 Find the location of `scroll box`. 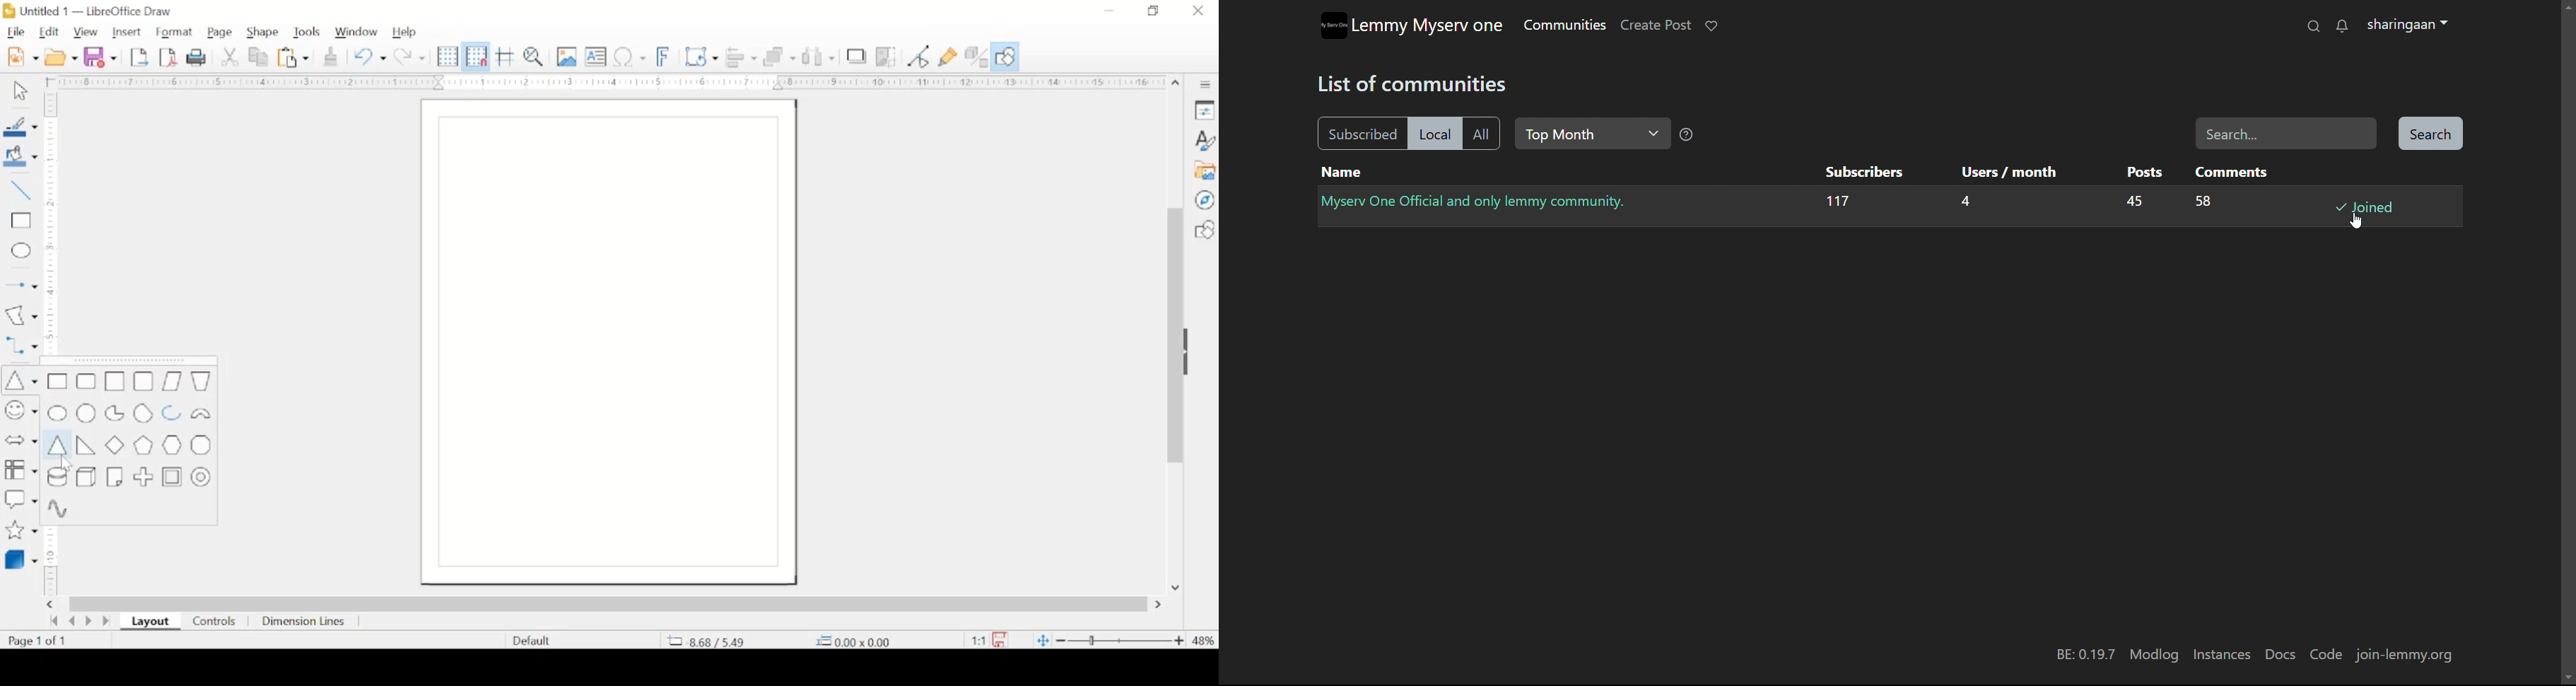

scroll box is located at coordinates (610, 602).